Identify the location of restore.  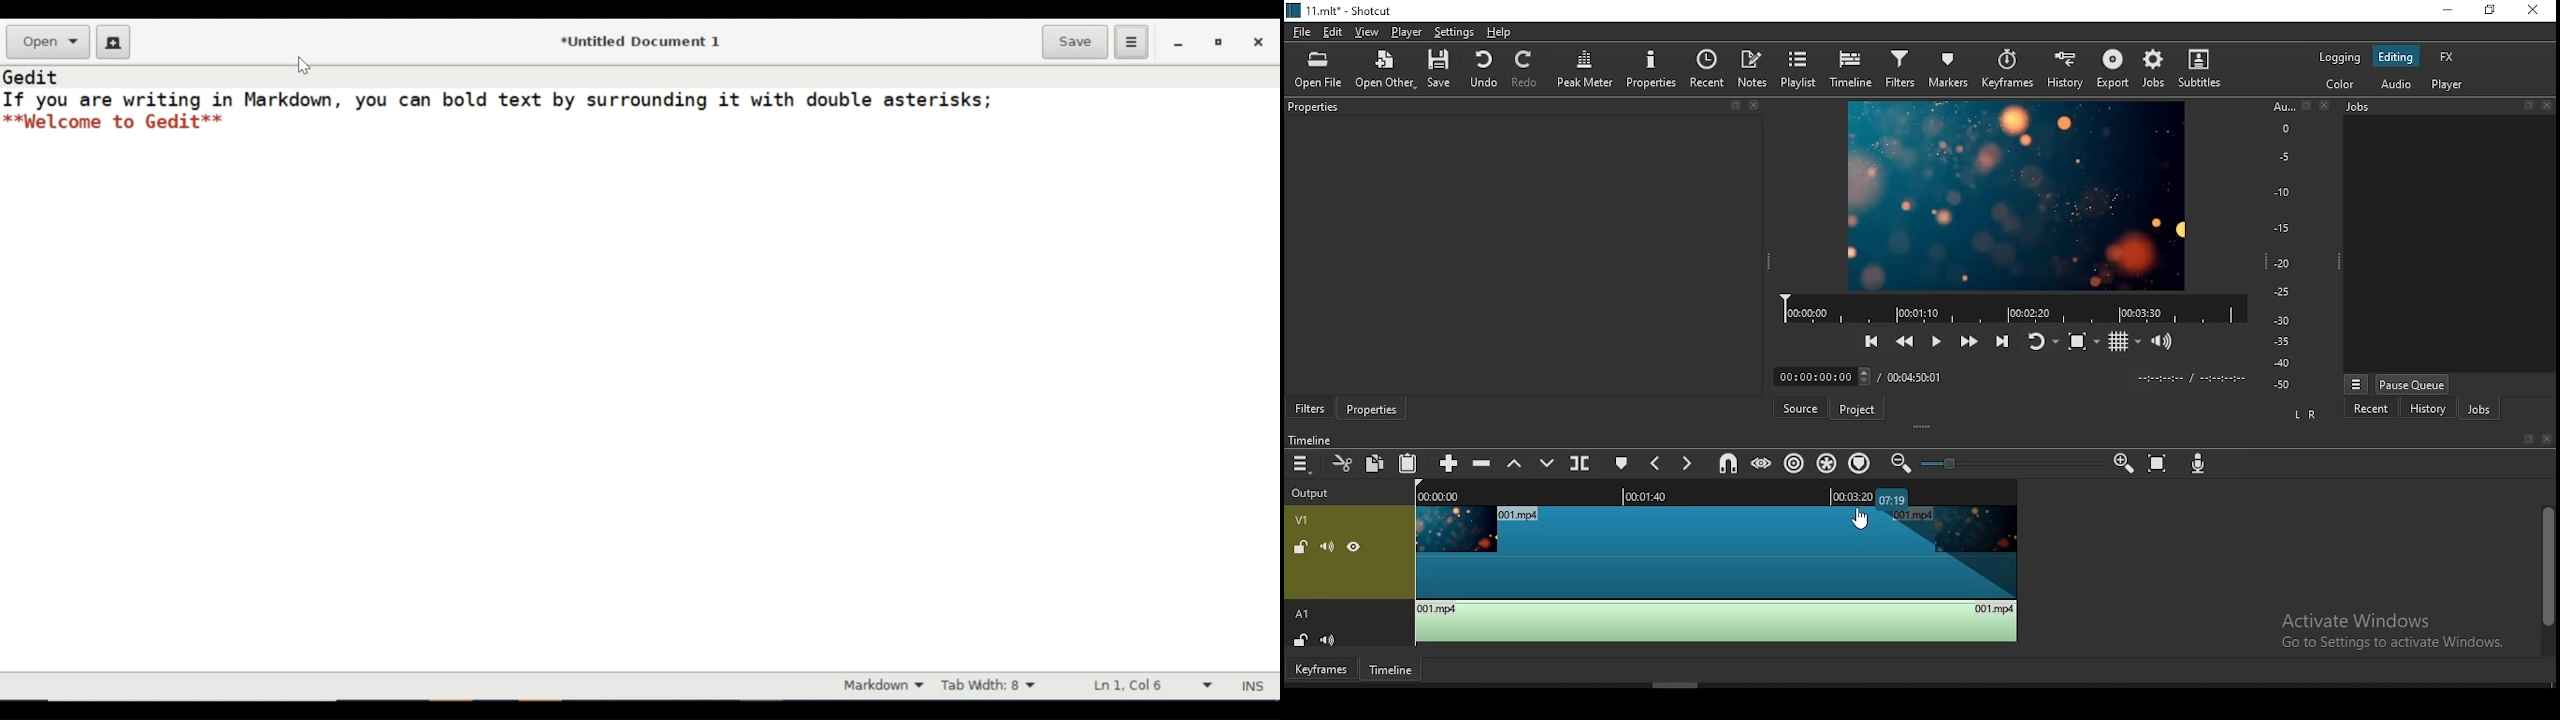
(2490, 11).